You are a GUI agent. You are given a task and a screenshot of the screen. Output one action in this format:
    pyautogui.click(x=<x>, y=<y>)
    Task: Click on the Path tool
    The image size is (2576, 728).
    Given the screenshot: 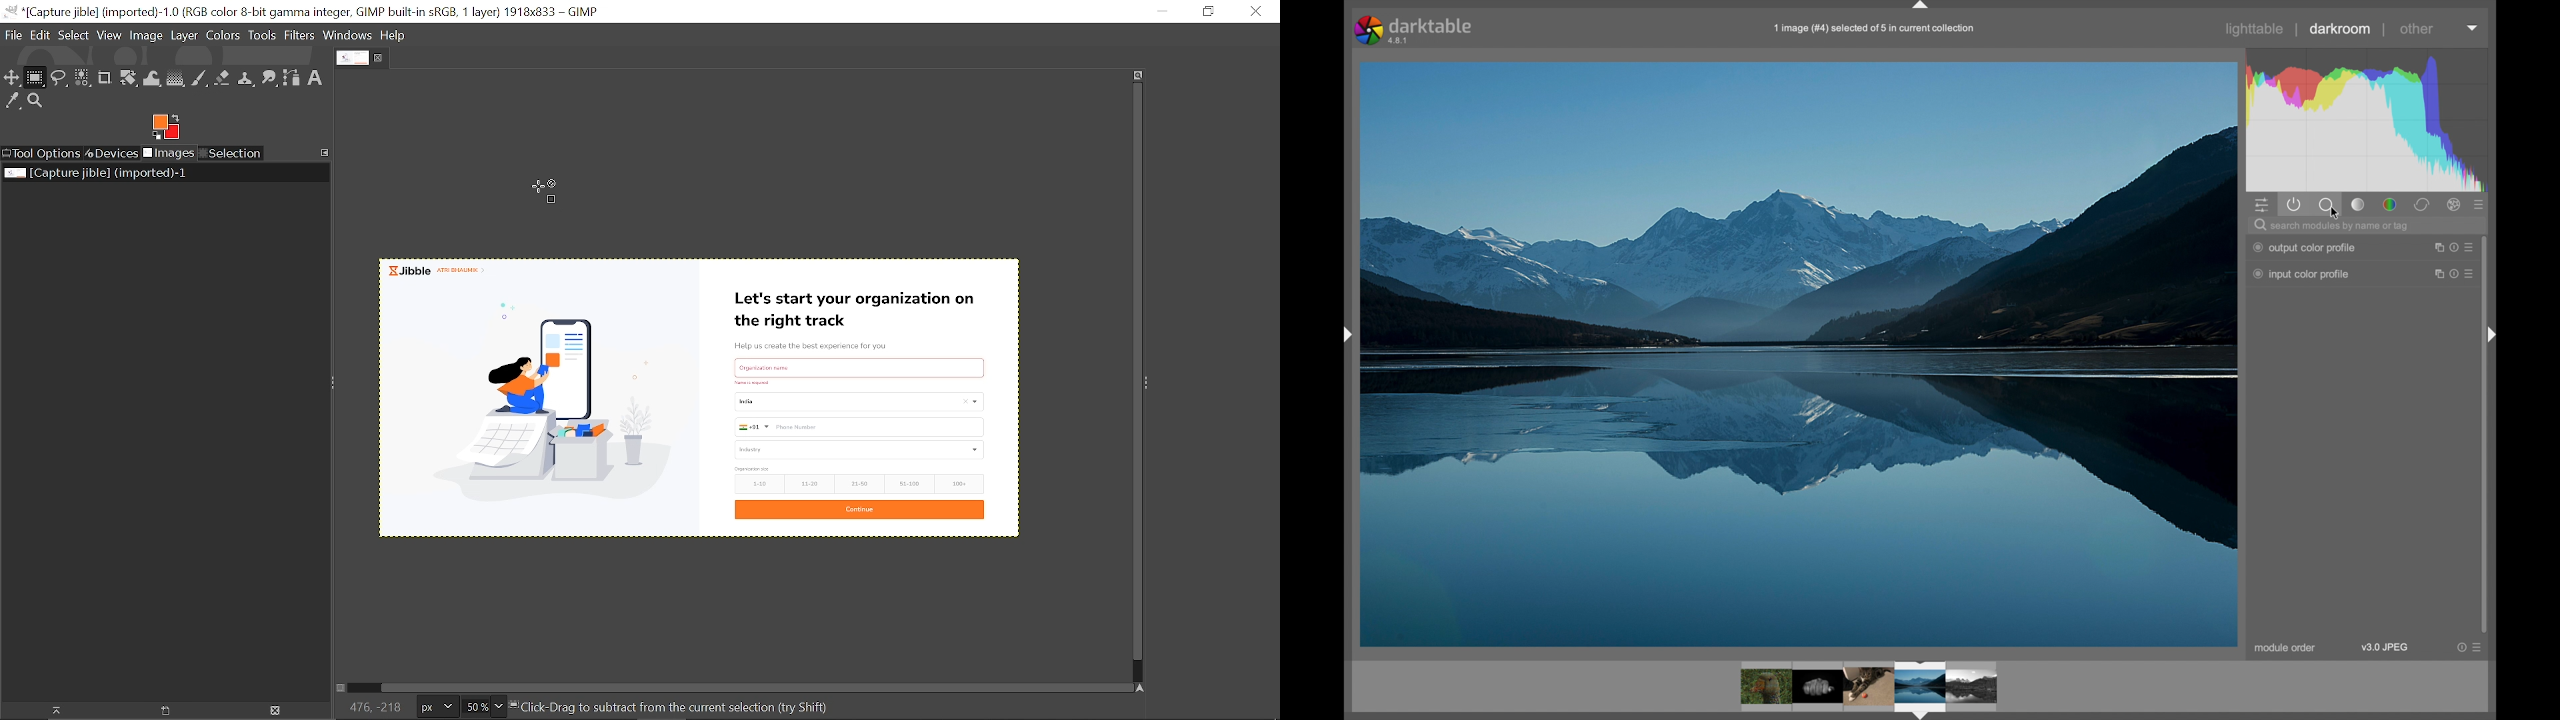 What is the action you would take?
    pyautogui.click(x=293, y=78)
    